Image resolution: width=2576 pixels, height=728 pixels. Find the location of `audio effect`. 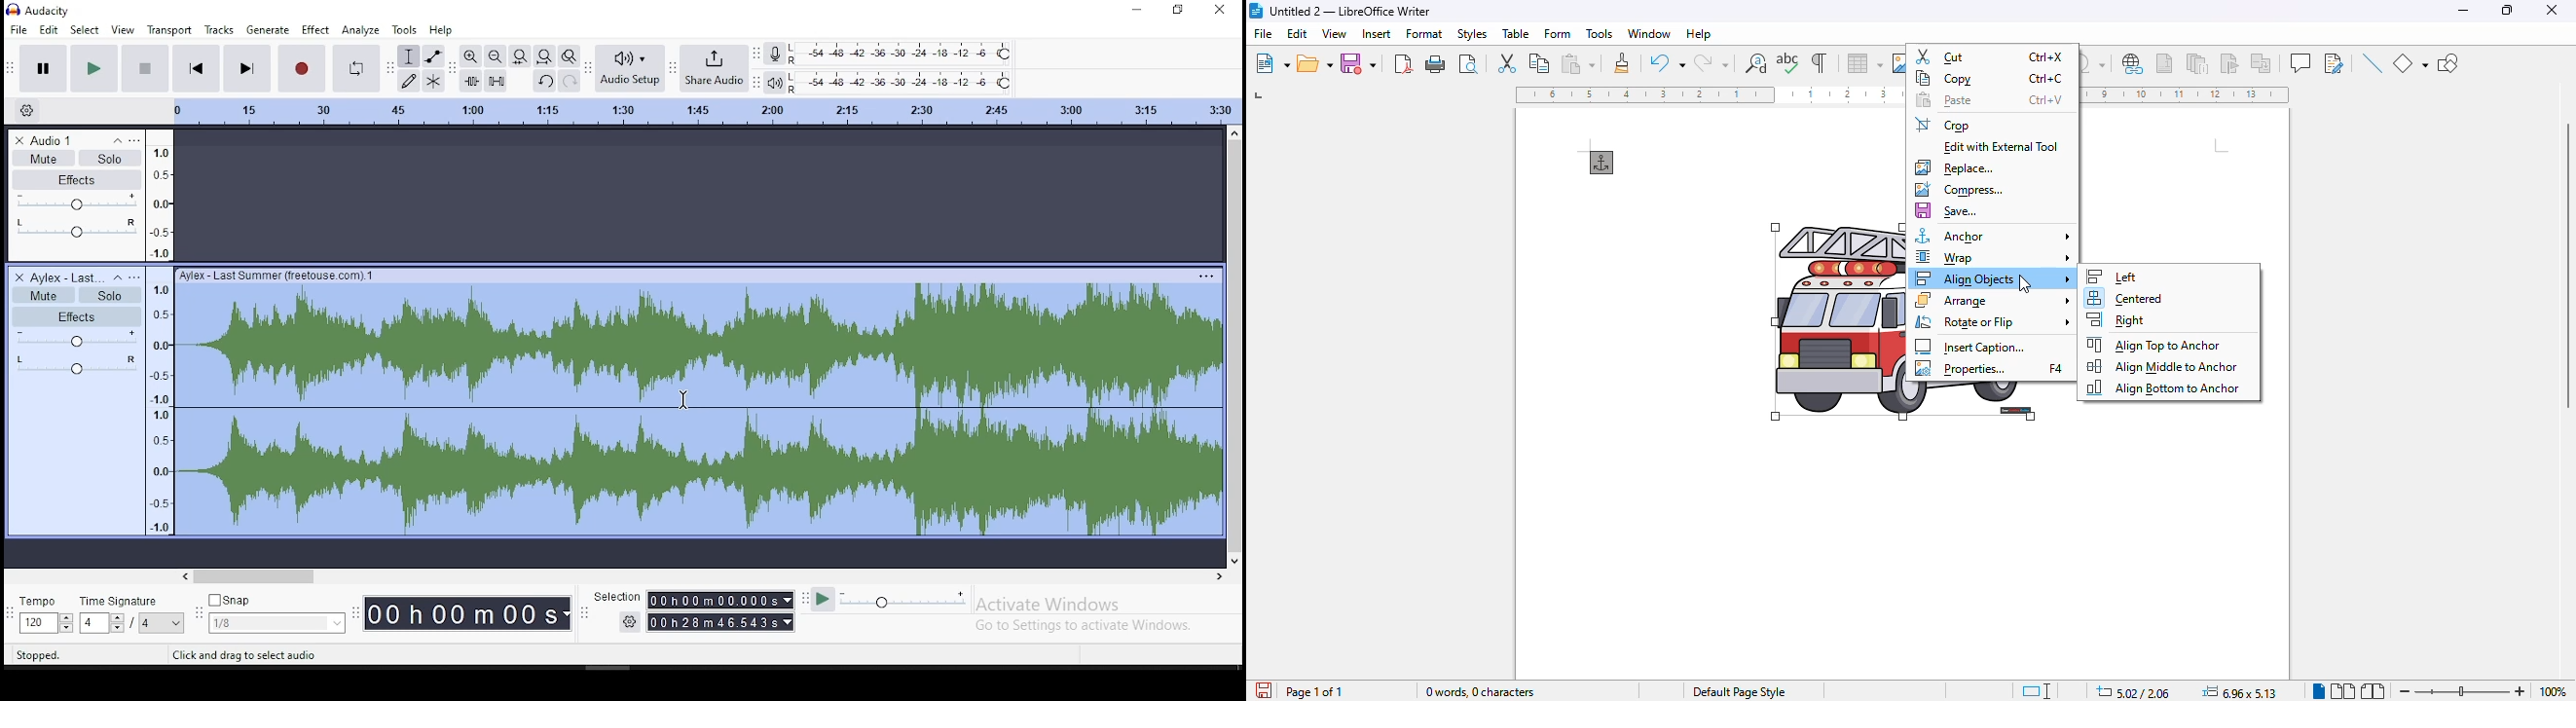

audio effect is located at coordinates (75, 236).